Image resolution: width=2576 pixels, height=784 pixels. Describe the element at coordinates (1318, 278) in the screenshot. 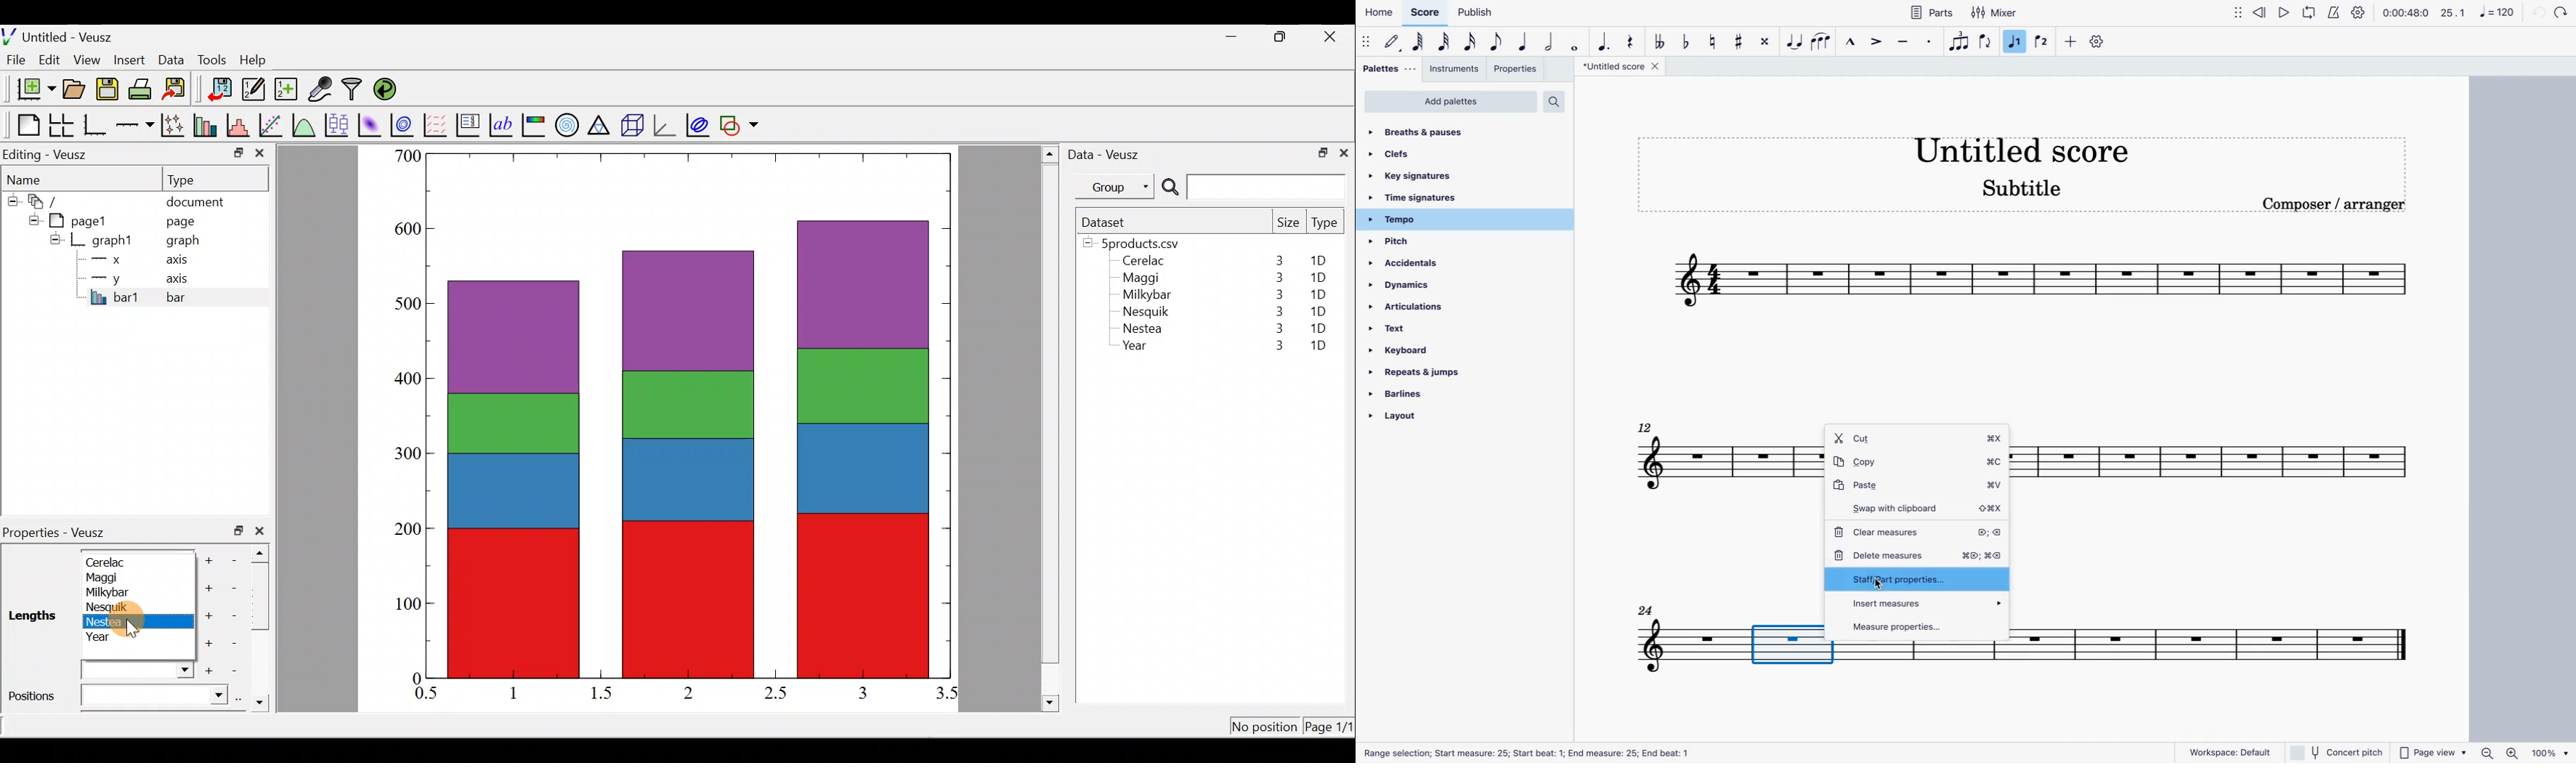

I see `1D` at that location.